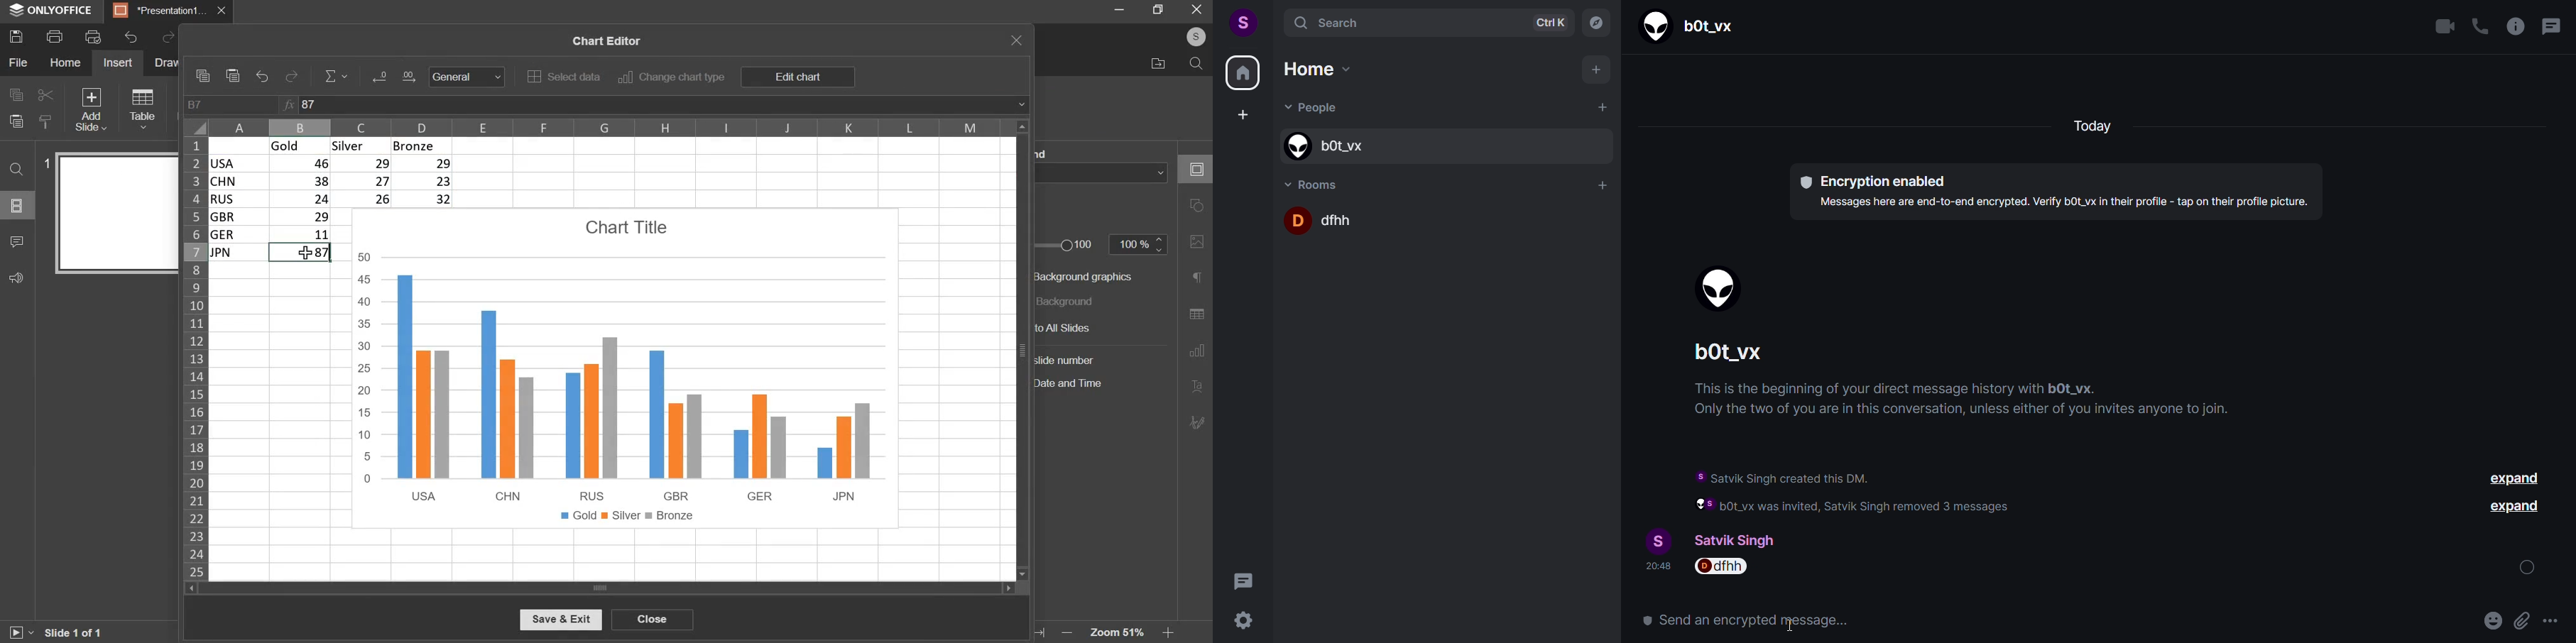 The width and height of the screenshot is (2576, 644). I want to click on home, so click(1243, 75).